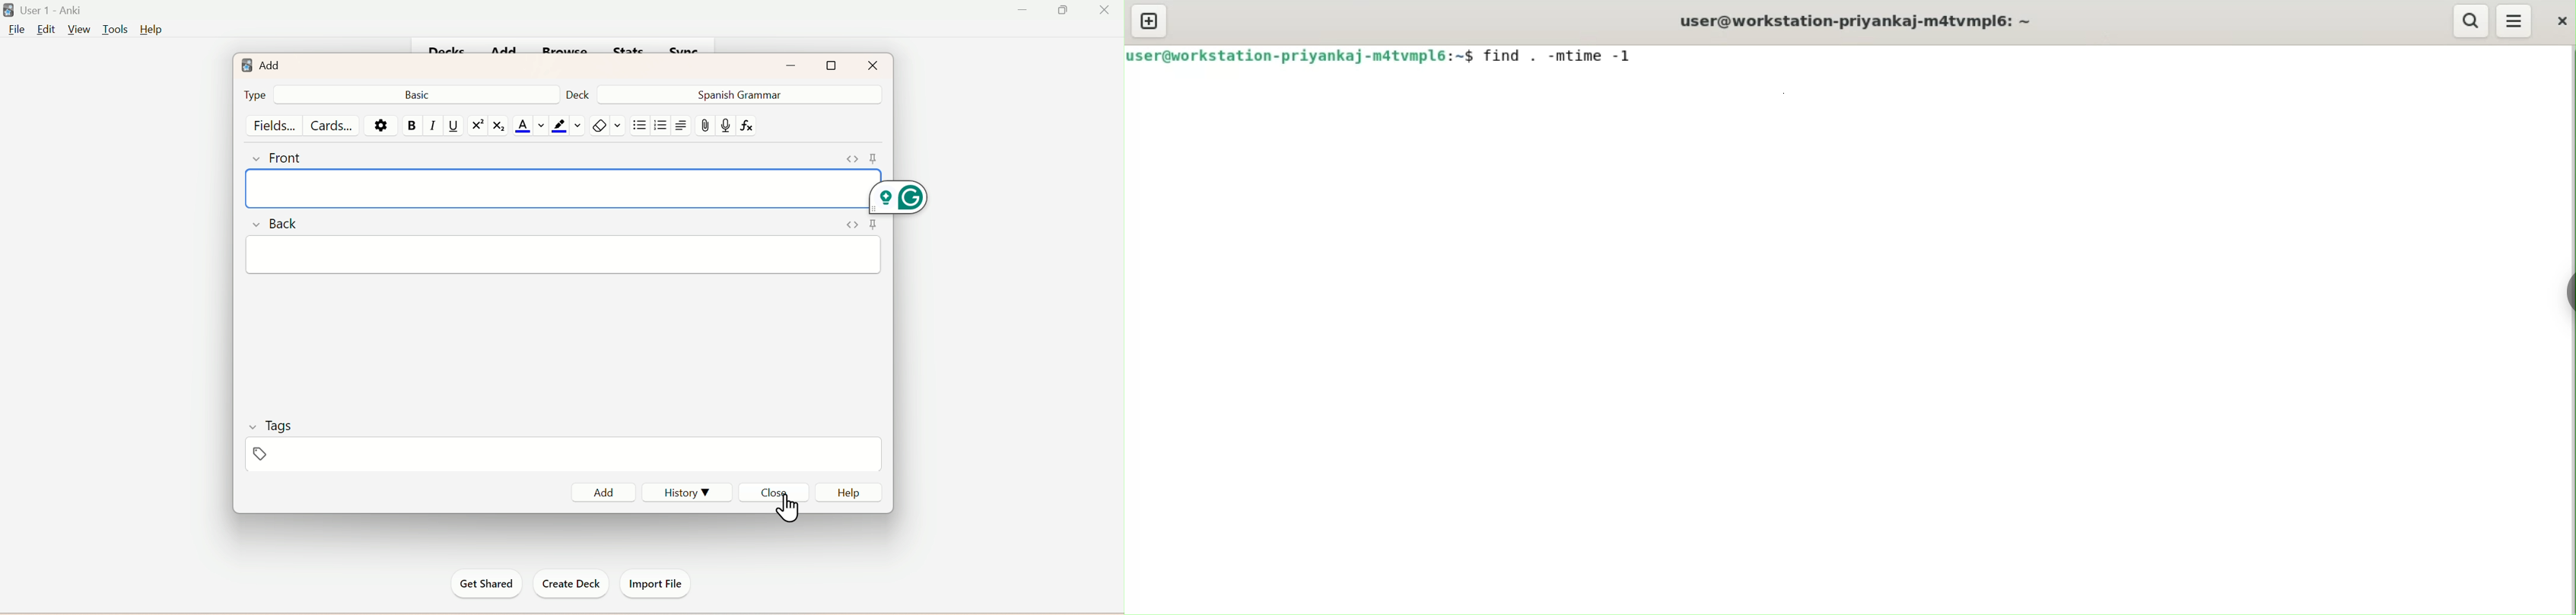 Image resolution: width=2576 pixels, height=616 pixels. Describe the element at coordinates (682, 126) in the screenshot. I see `Text Alignment` at that location.